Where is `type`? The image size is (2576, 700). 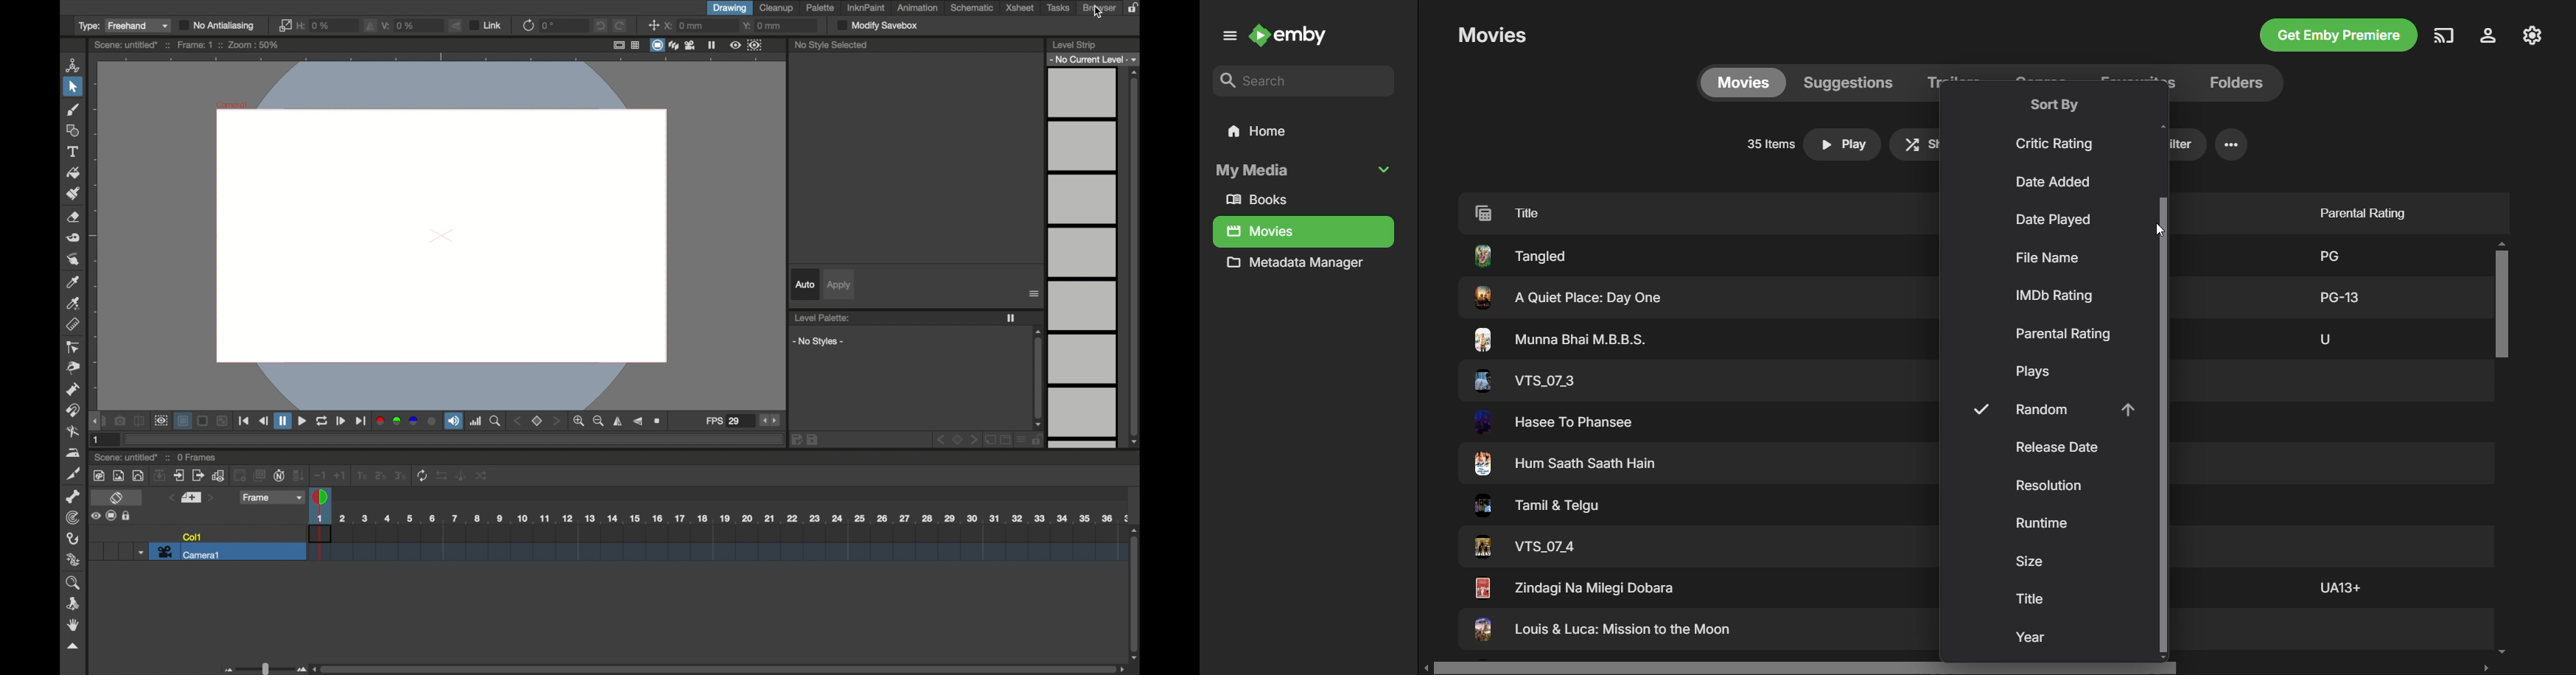 type is located at coordinates (89, 26).